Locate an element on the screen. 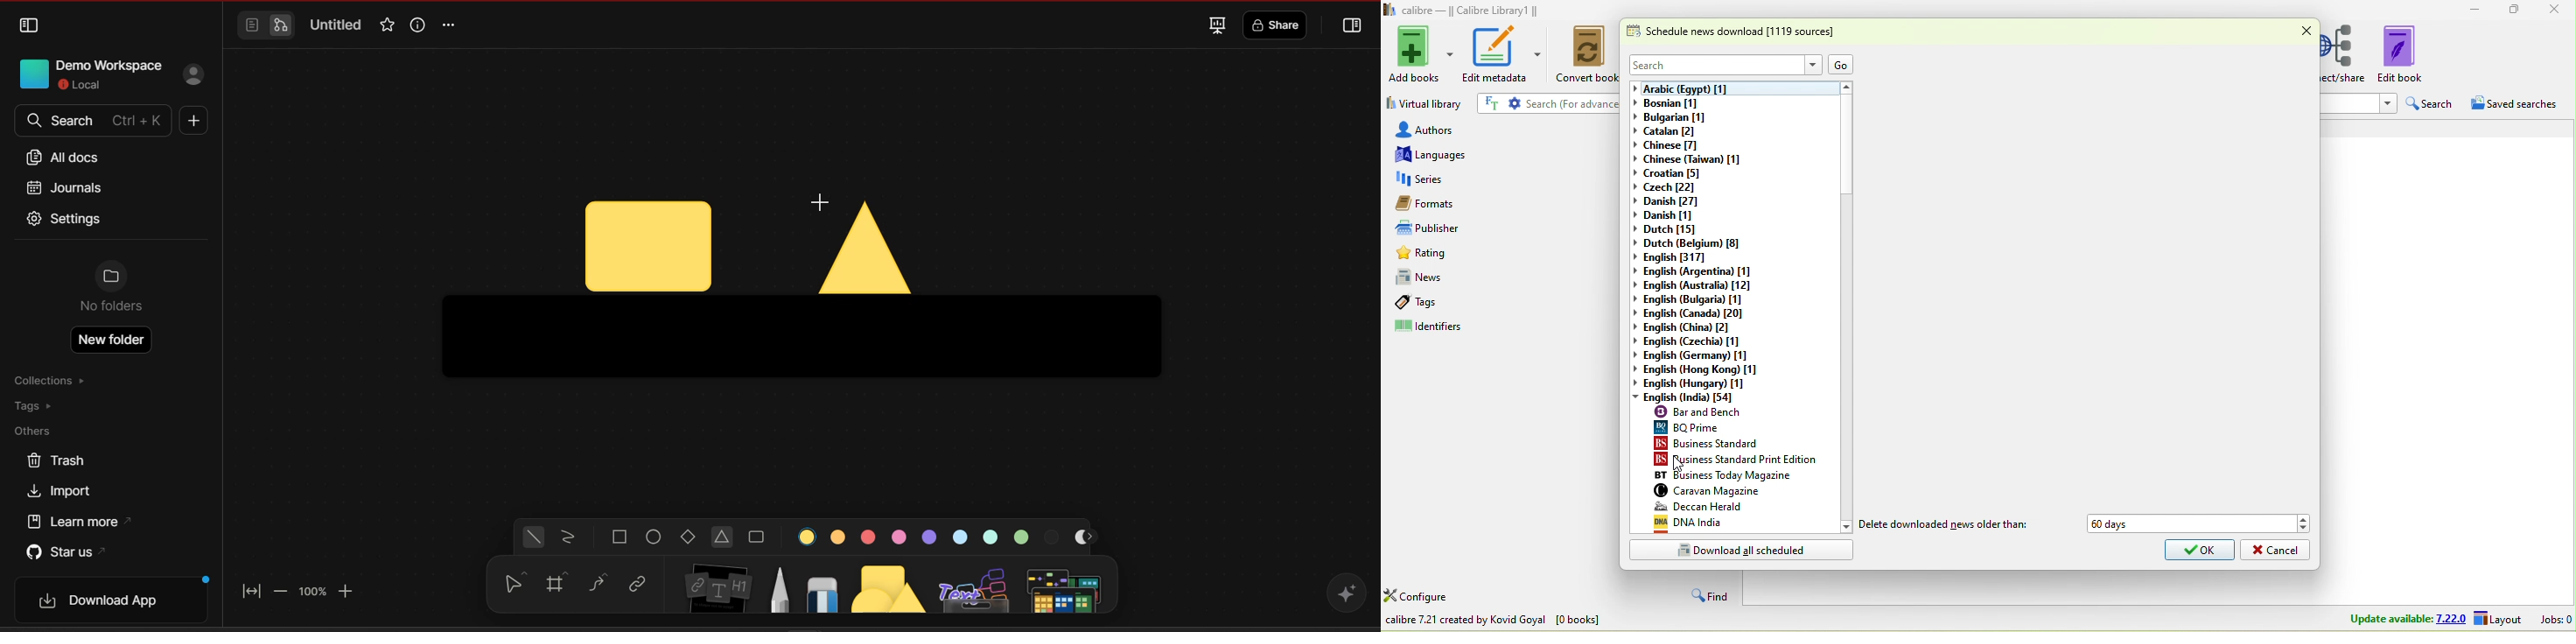 Image resolution: width=2576 pixels, height=644 pixels. dutch[15] is located at coordinates (1675, 230).